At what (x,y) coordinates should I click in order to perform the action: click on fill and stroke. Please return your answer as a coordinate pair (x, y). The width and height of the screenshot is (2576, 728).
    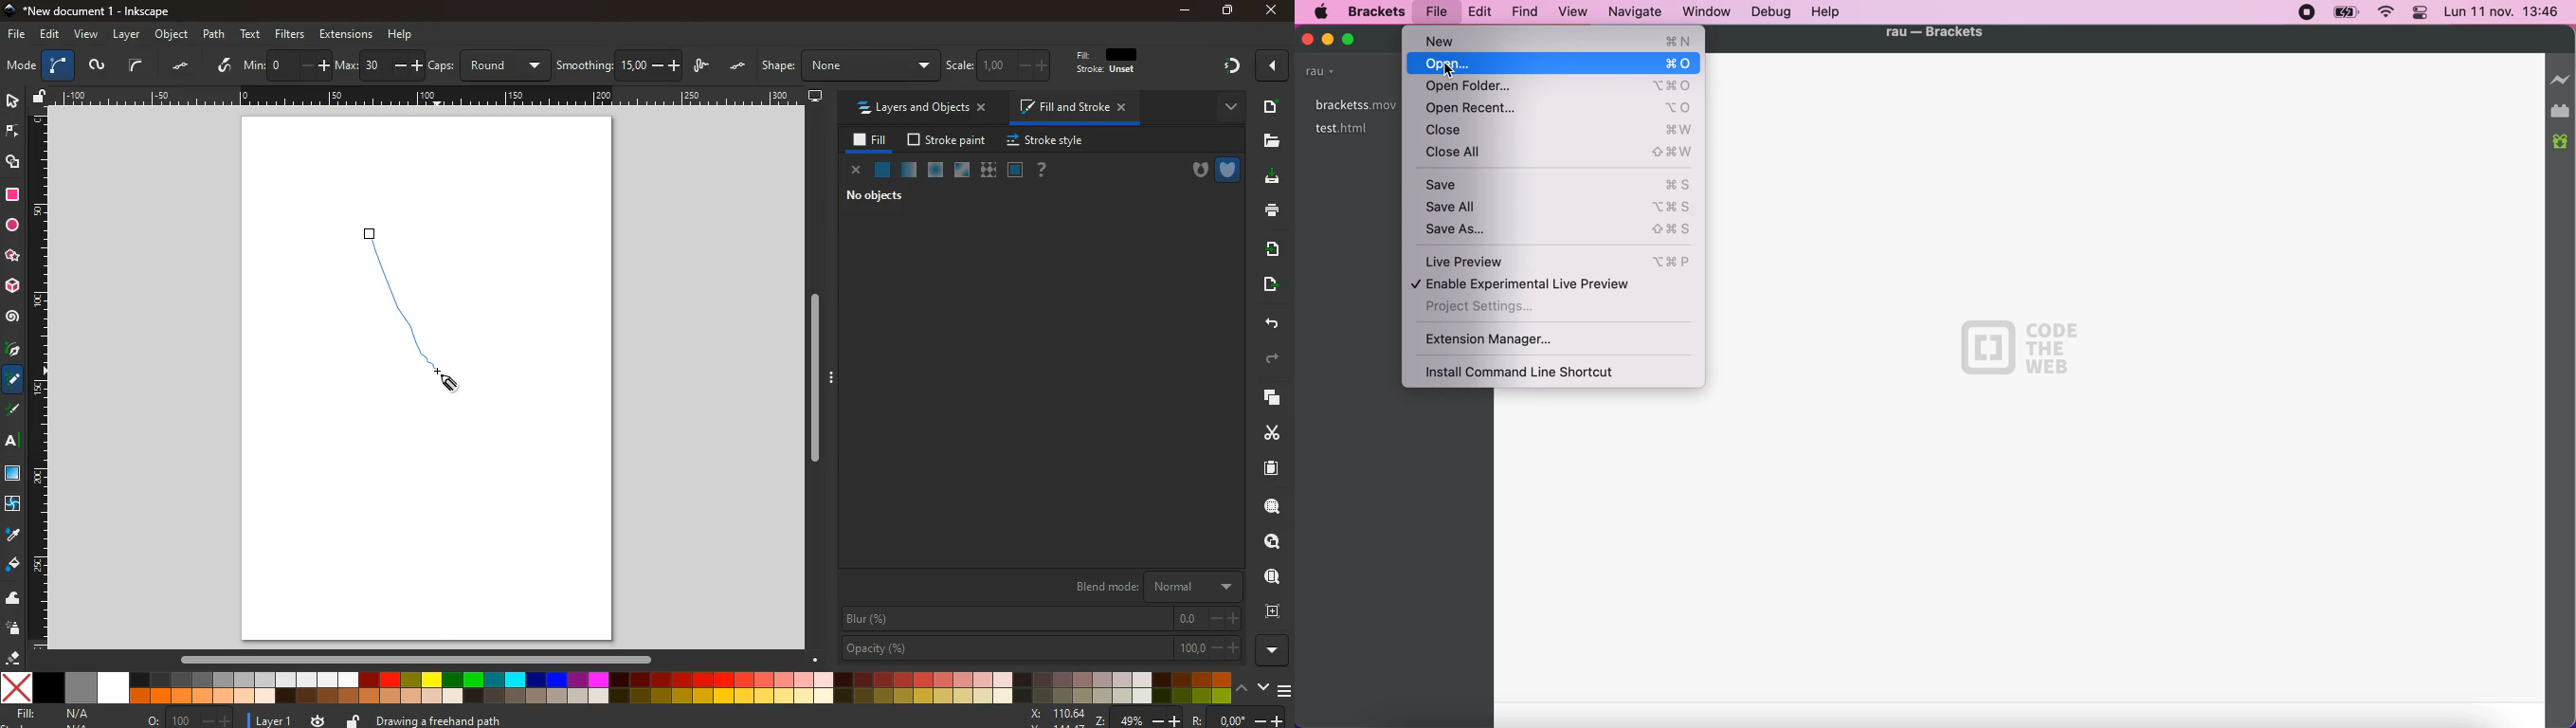
    Looking at the image, I should click on (1076, 106).